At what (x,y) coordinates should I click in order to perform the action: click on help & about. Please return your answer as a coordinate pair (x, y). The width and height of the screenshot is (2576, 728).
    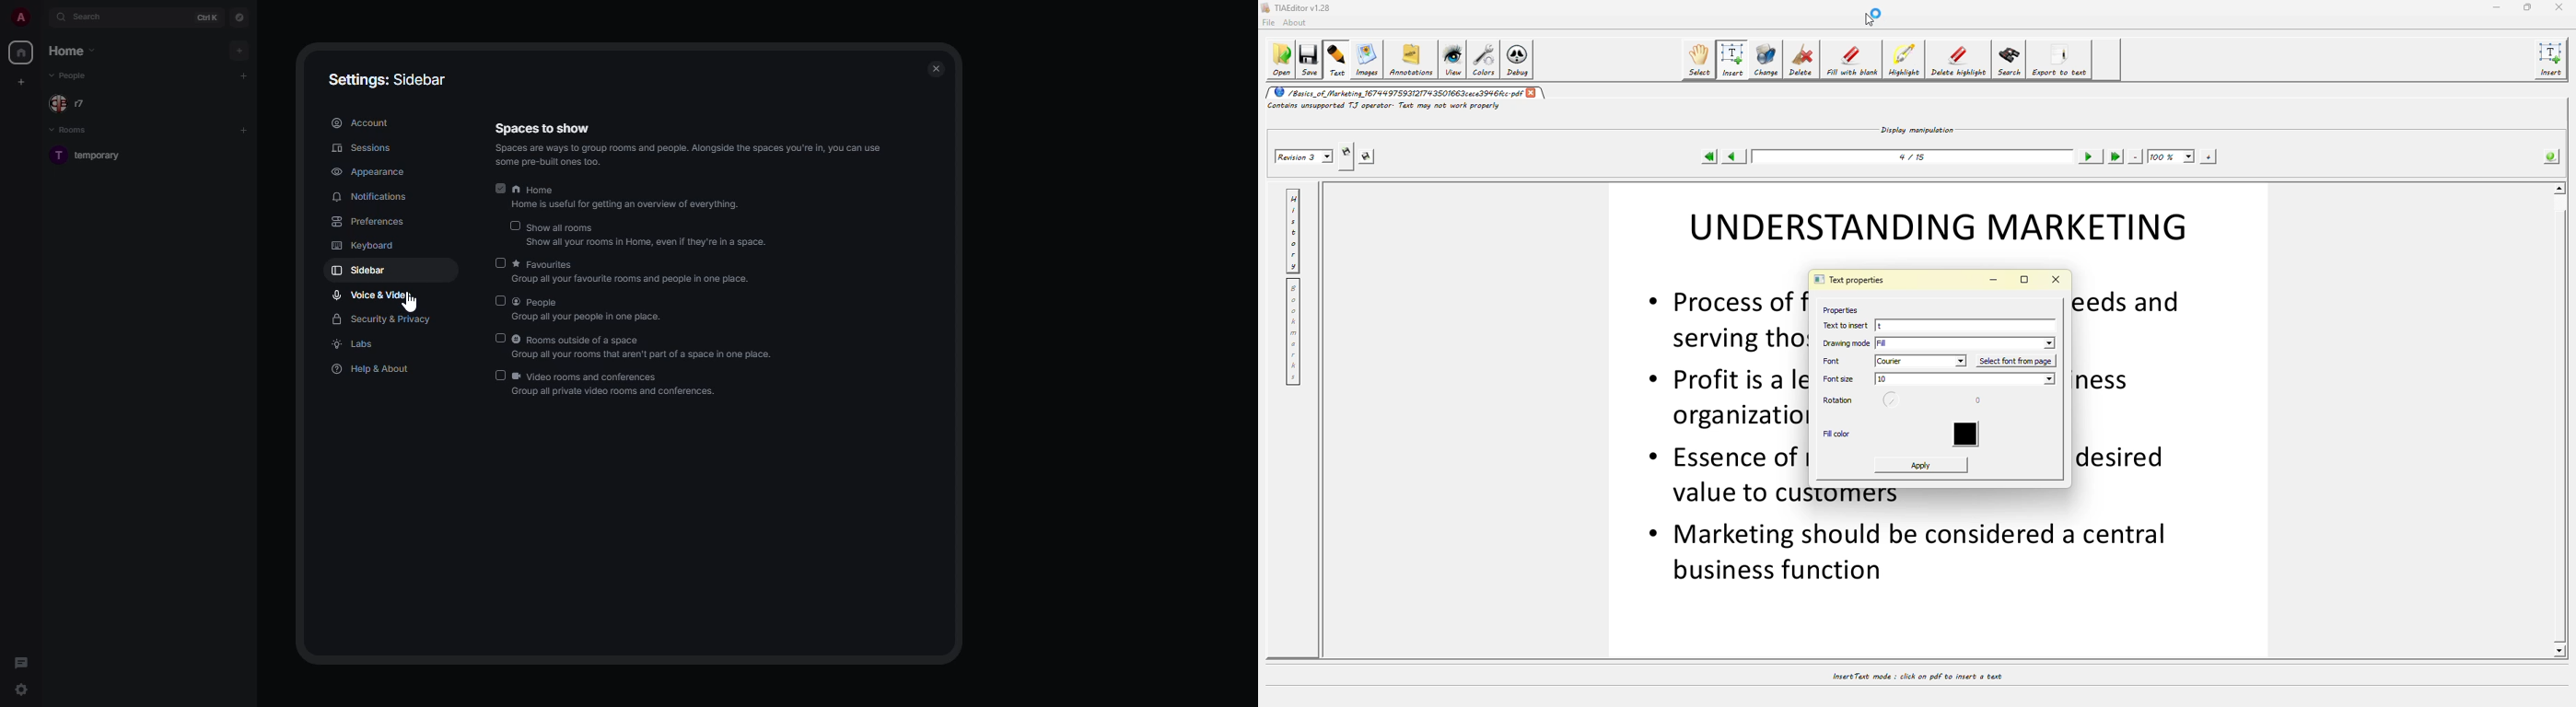
    Looking at the image, I should click on (372, 368).